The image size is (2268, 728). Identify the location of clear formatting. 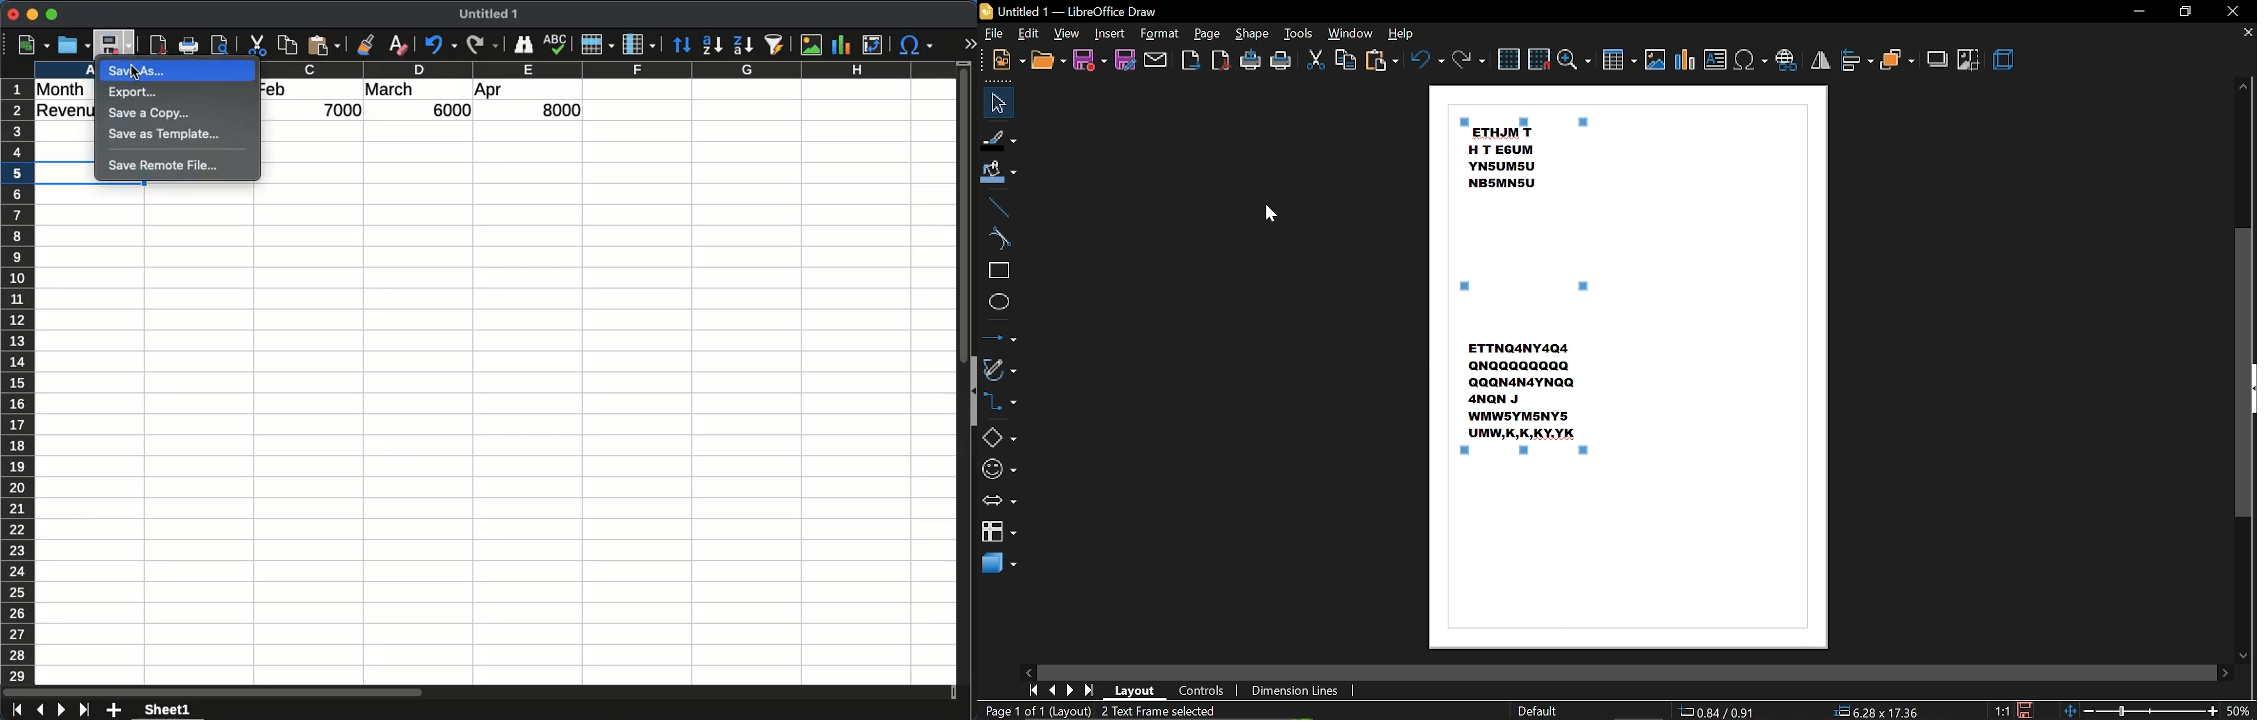
(398, 45).